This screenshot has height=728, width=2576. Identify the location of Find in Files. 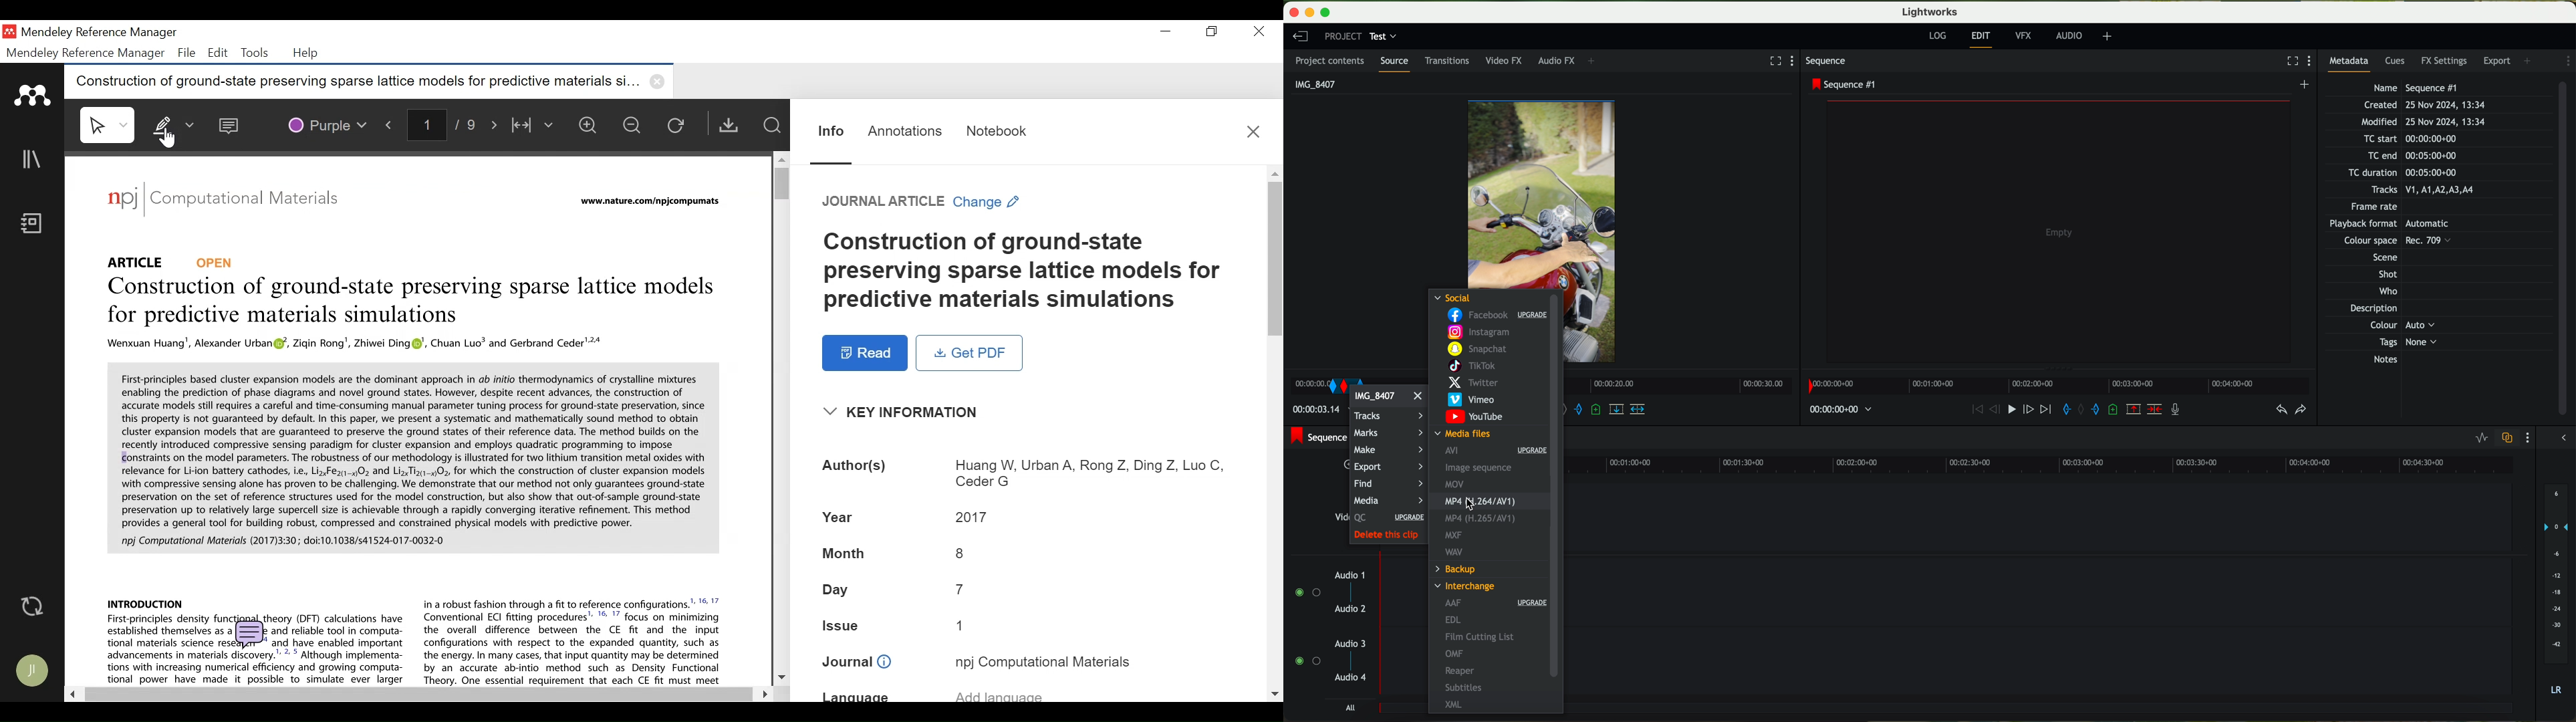
(771, 125).